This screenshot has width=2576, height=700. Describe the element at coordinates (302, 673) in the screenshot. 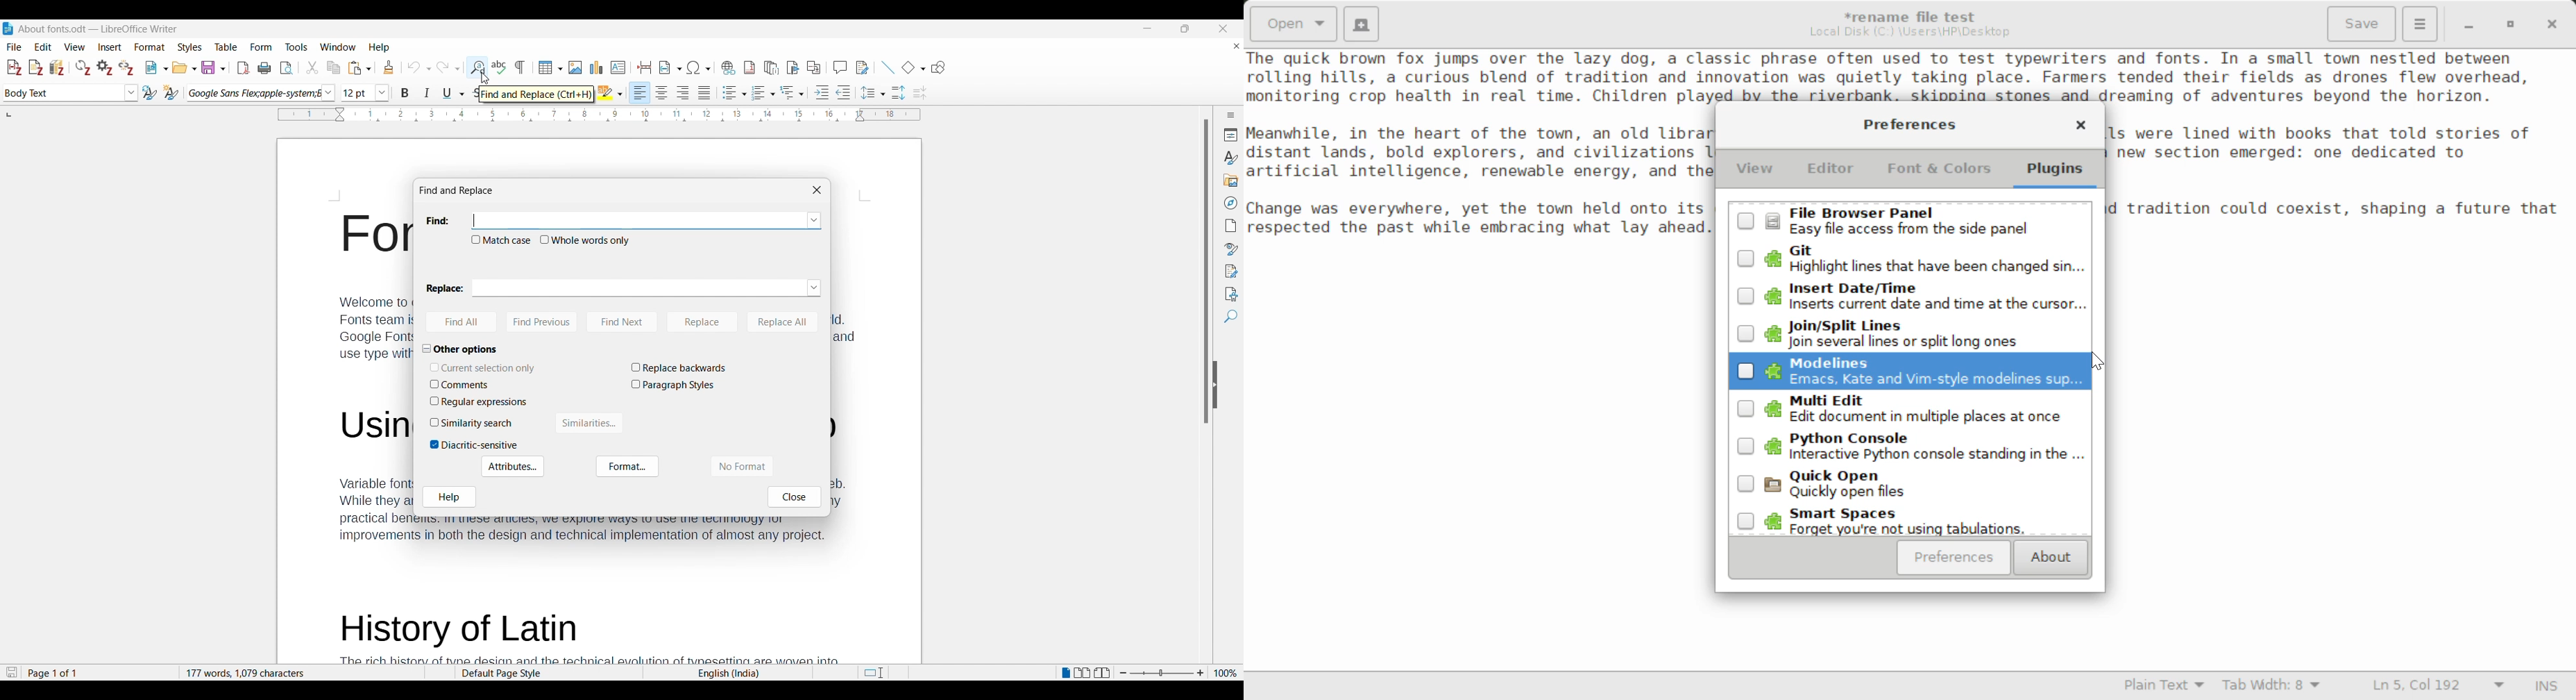

I see `Total word and character count` at that location.